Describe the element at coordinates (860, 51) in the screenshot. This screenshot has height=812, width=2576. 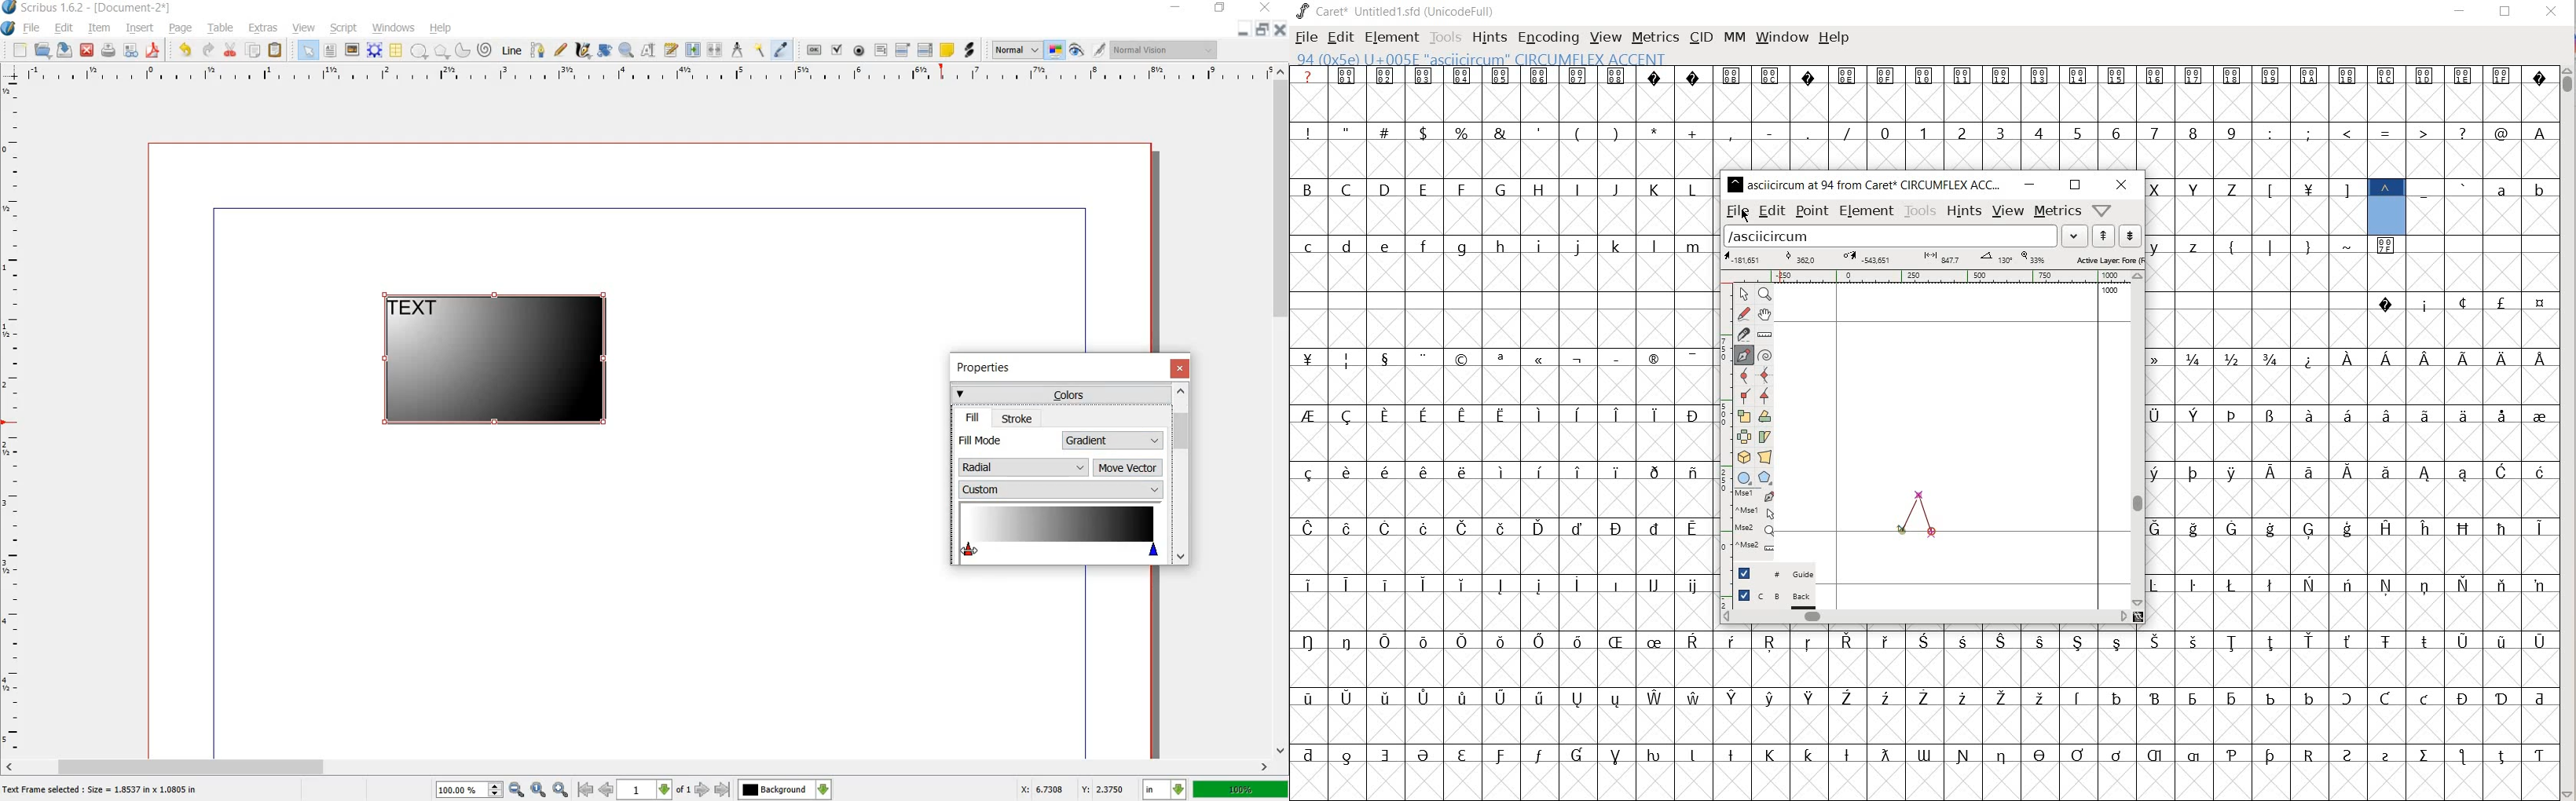
I see `pdf radio button` at that location.